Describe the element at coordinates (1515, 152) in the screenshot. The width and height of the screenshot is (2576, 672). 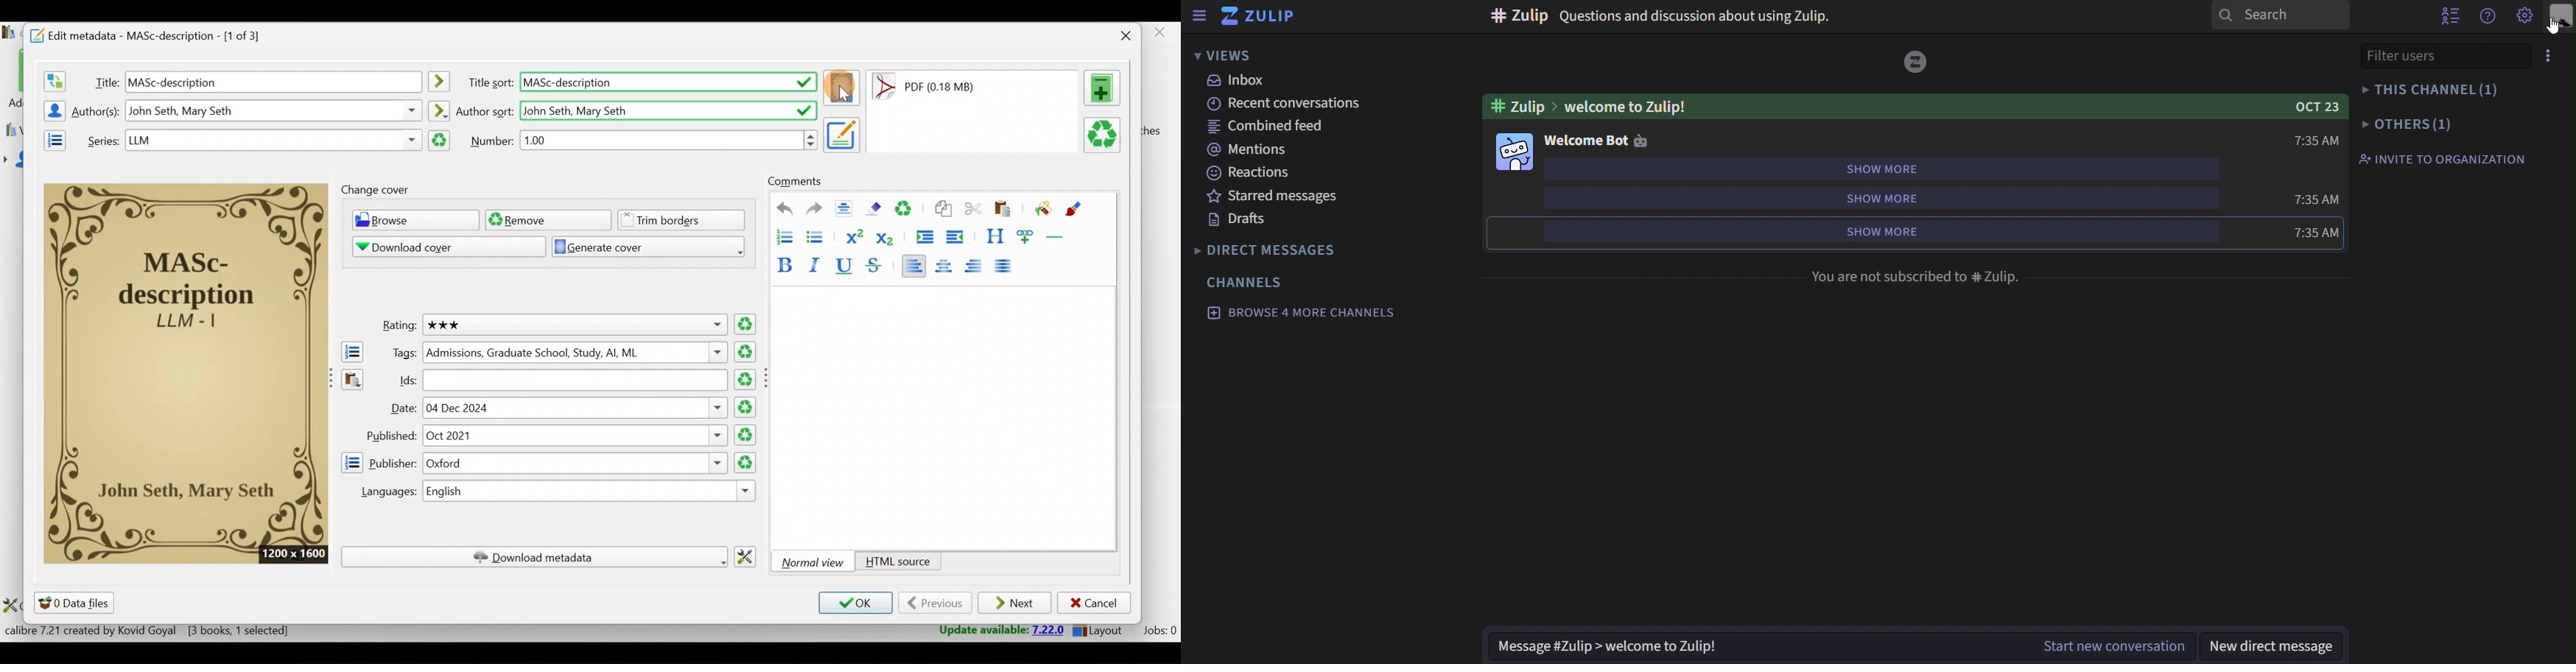
I see `image` at that location.